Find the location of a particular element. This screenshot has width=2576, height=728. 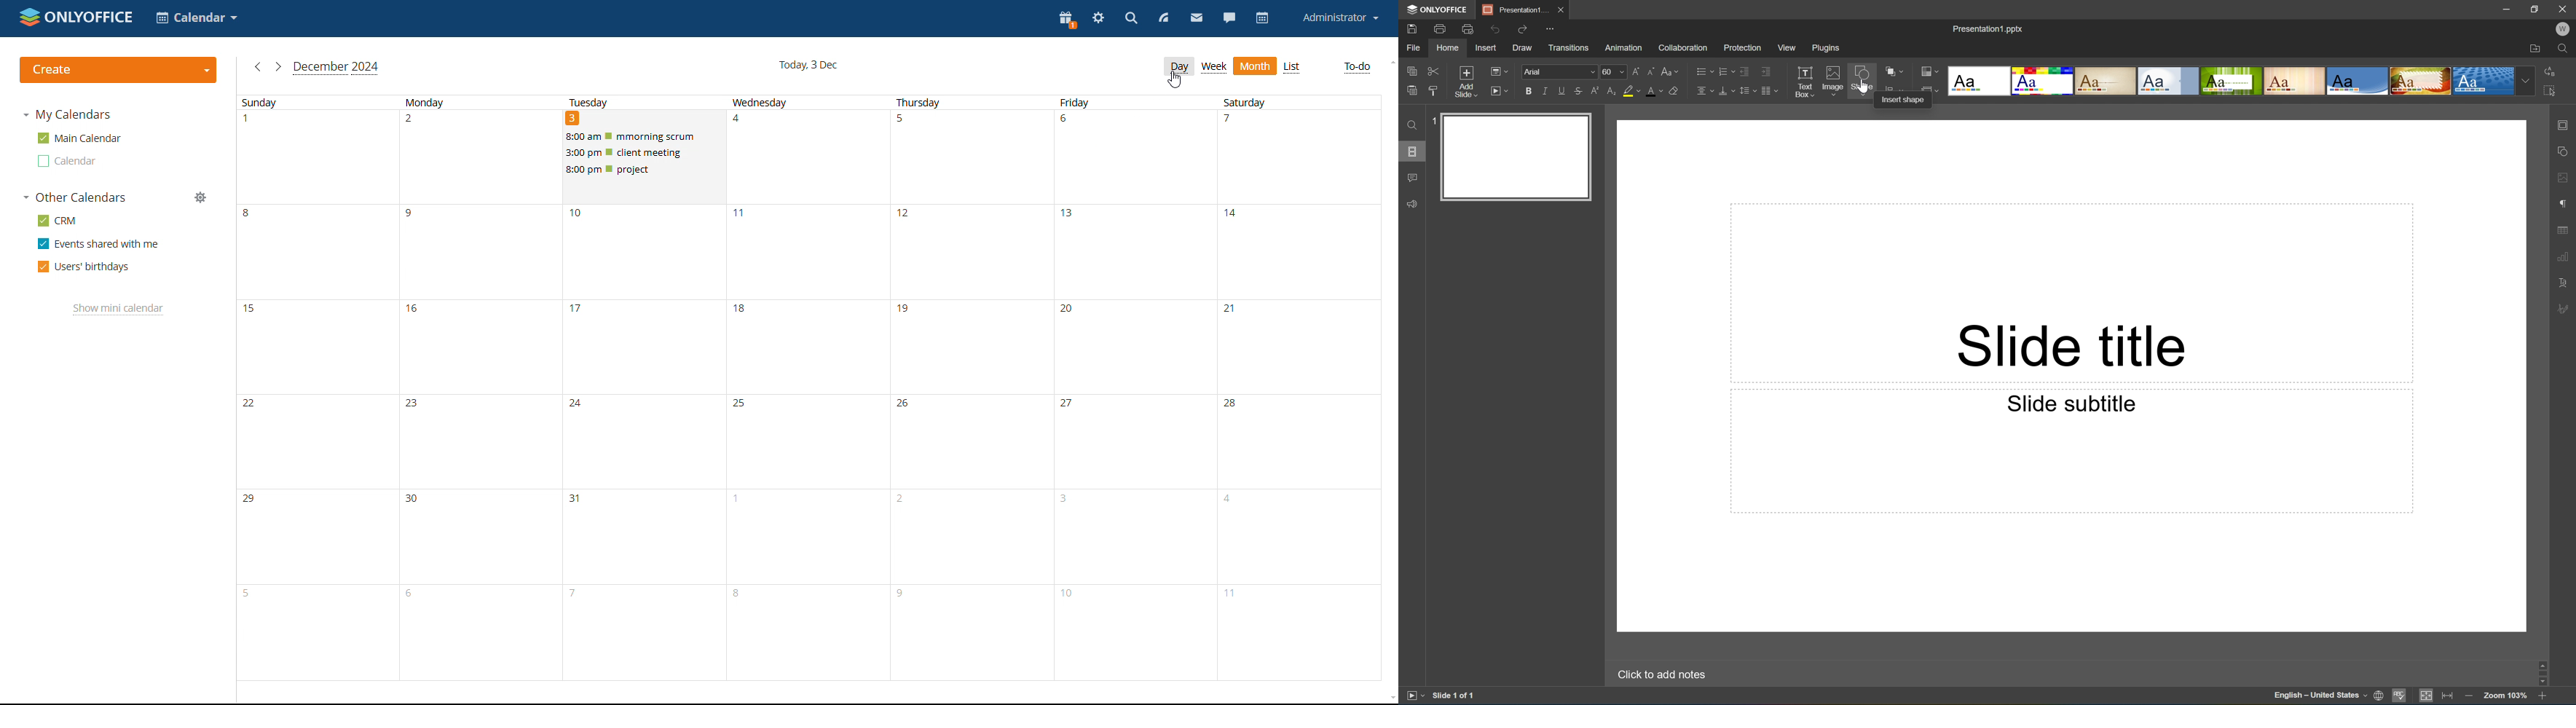

week view is located at coordinates (1215, 68).